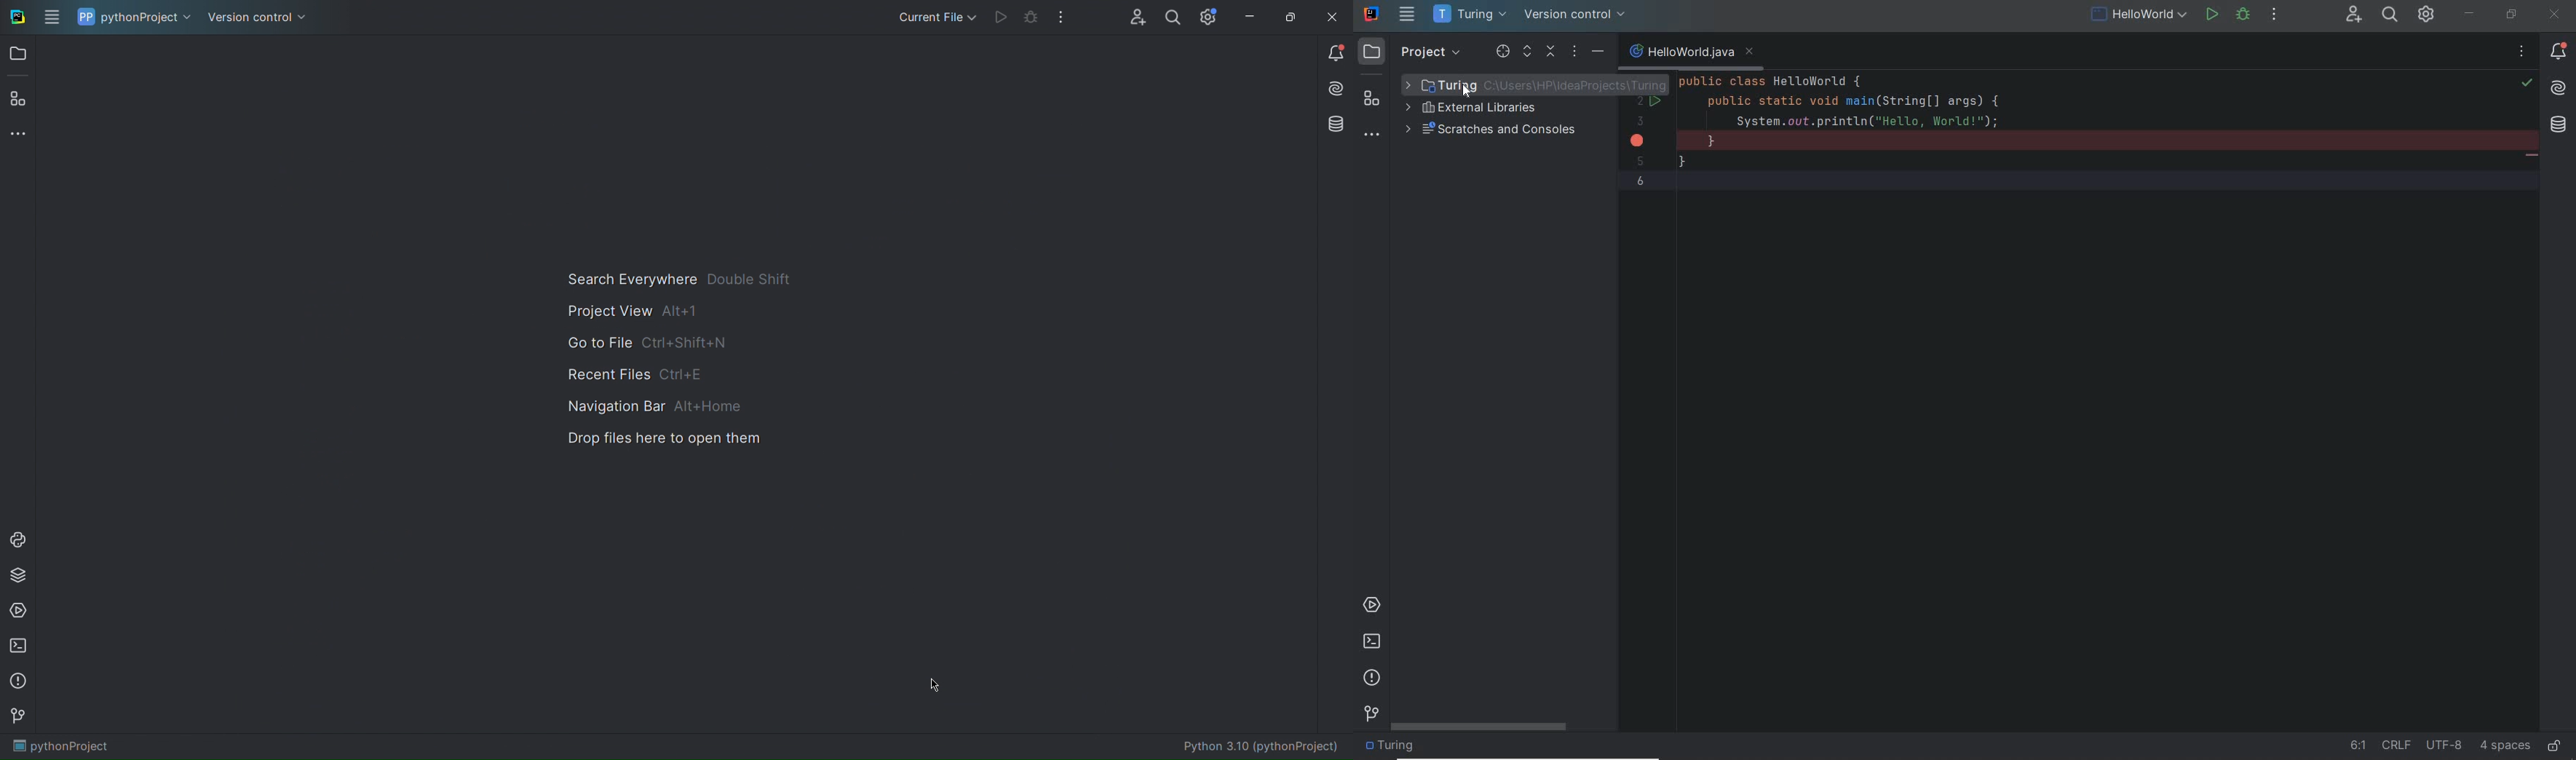 The image size is (2576, 784). I want to click on pythonProject, so click(61, 747).